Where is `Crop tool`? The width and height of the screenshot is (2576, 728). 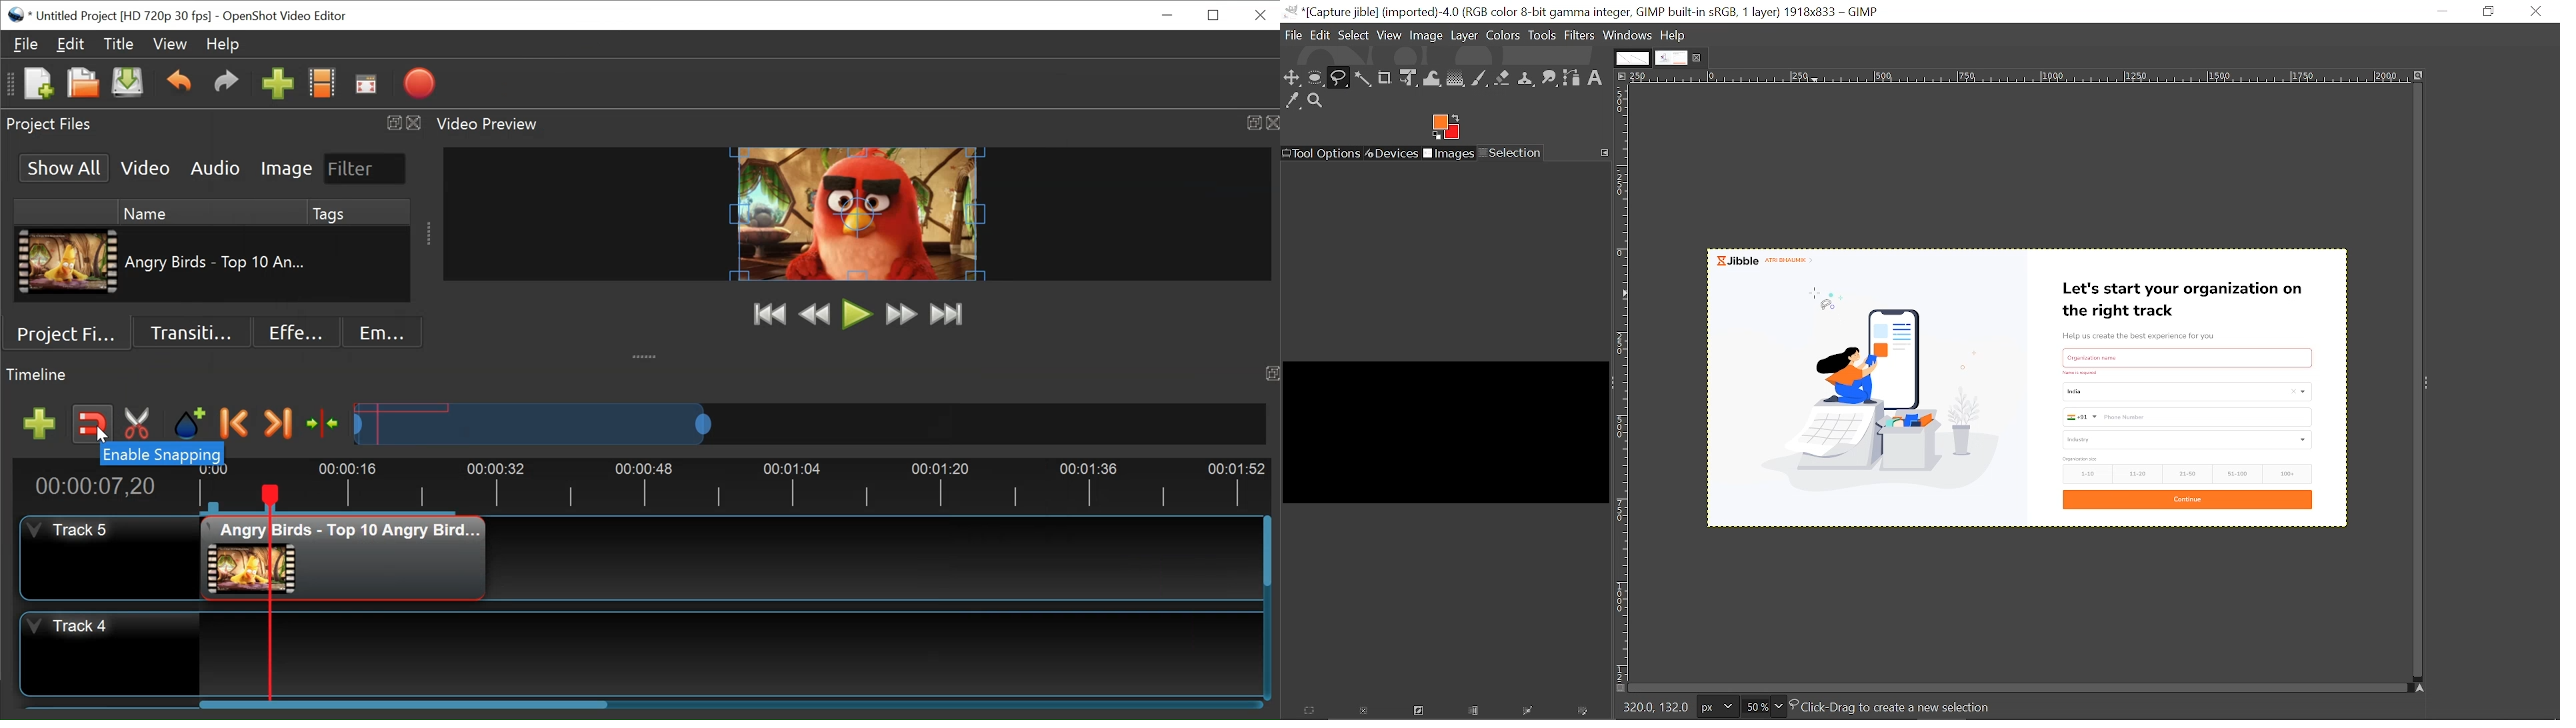
Crop tool is located at coordinates (1384, 78).